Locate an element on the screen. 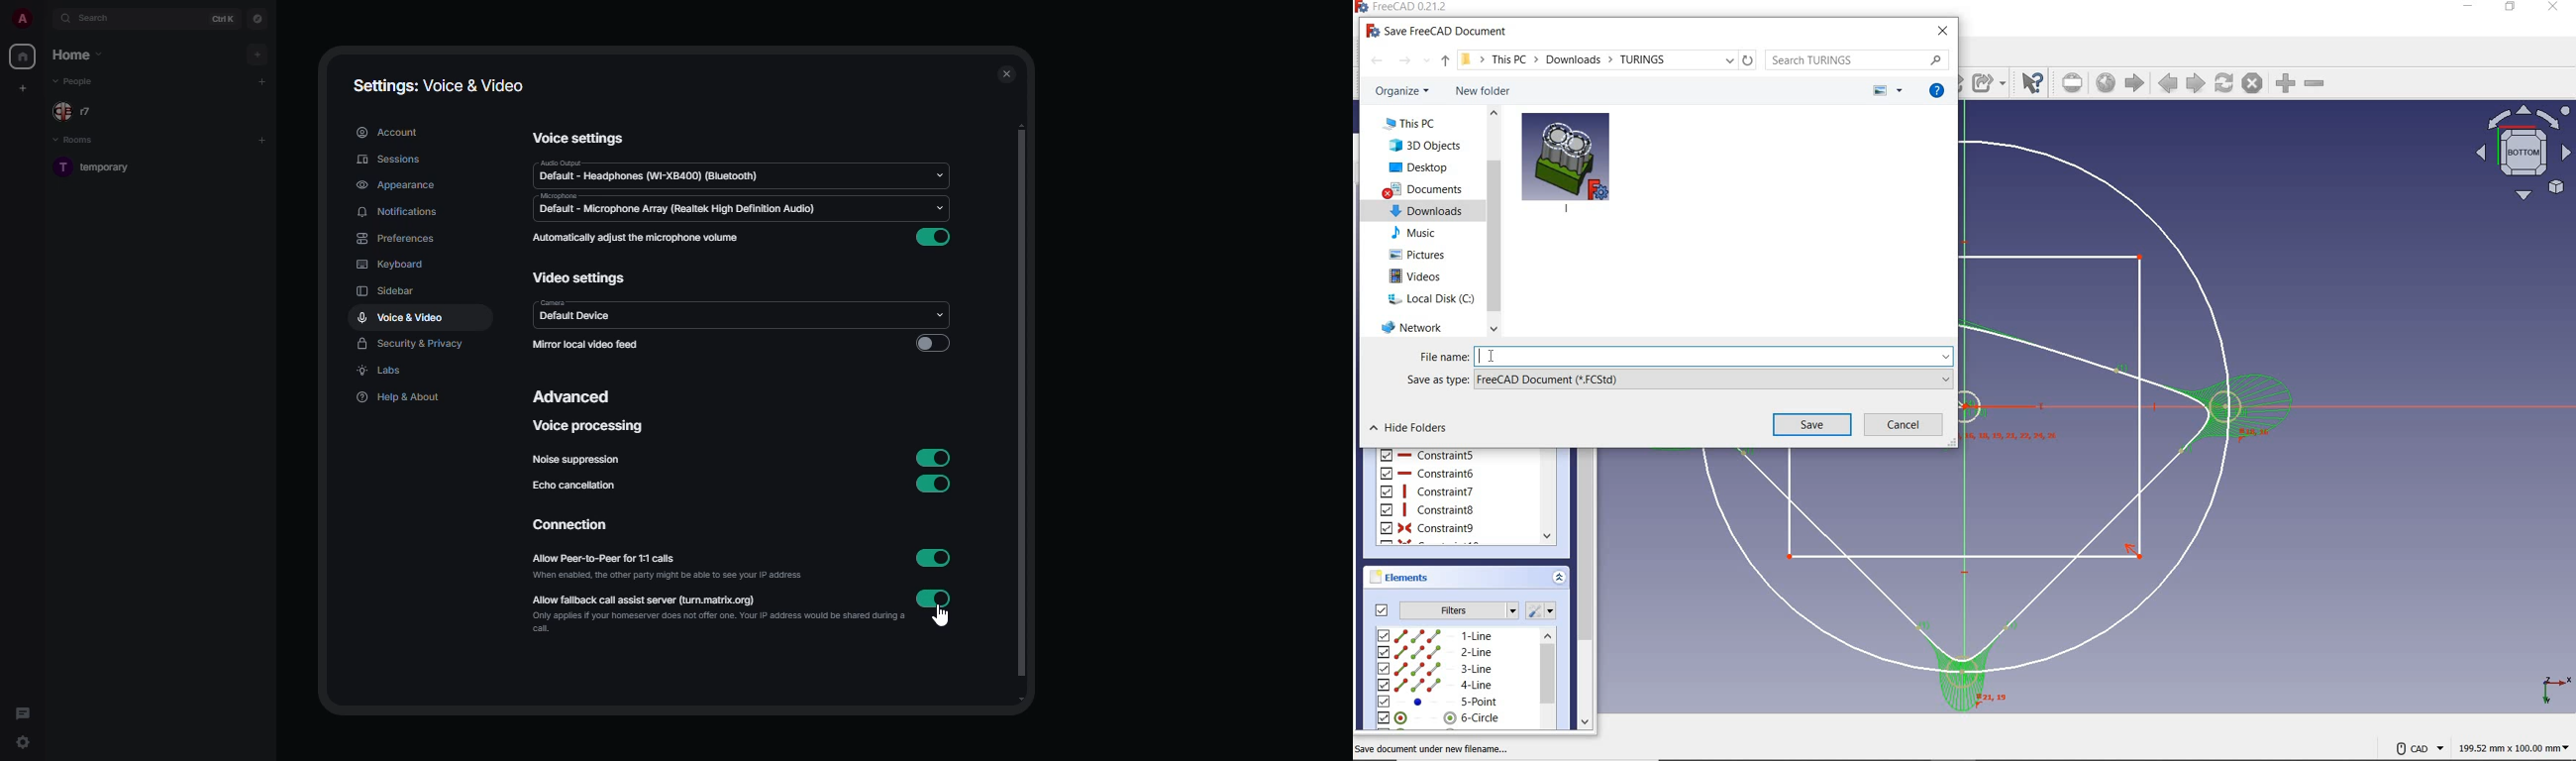  profile is located at coordinates (19, 19).